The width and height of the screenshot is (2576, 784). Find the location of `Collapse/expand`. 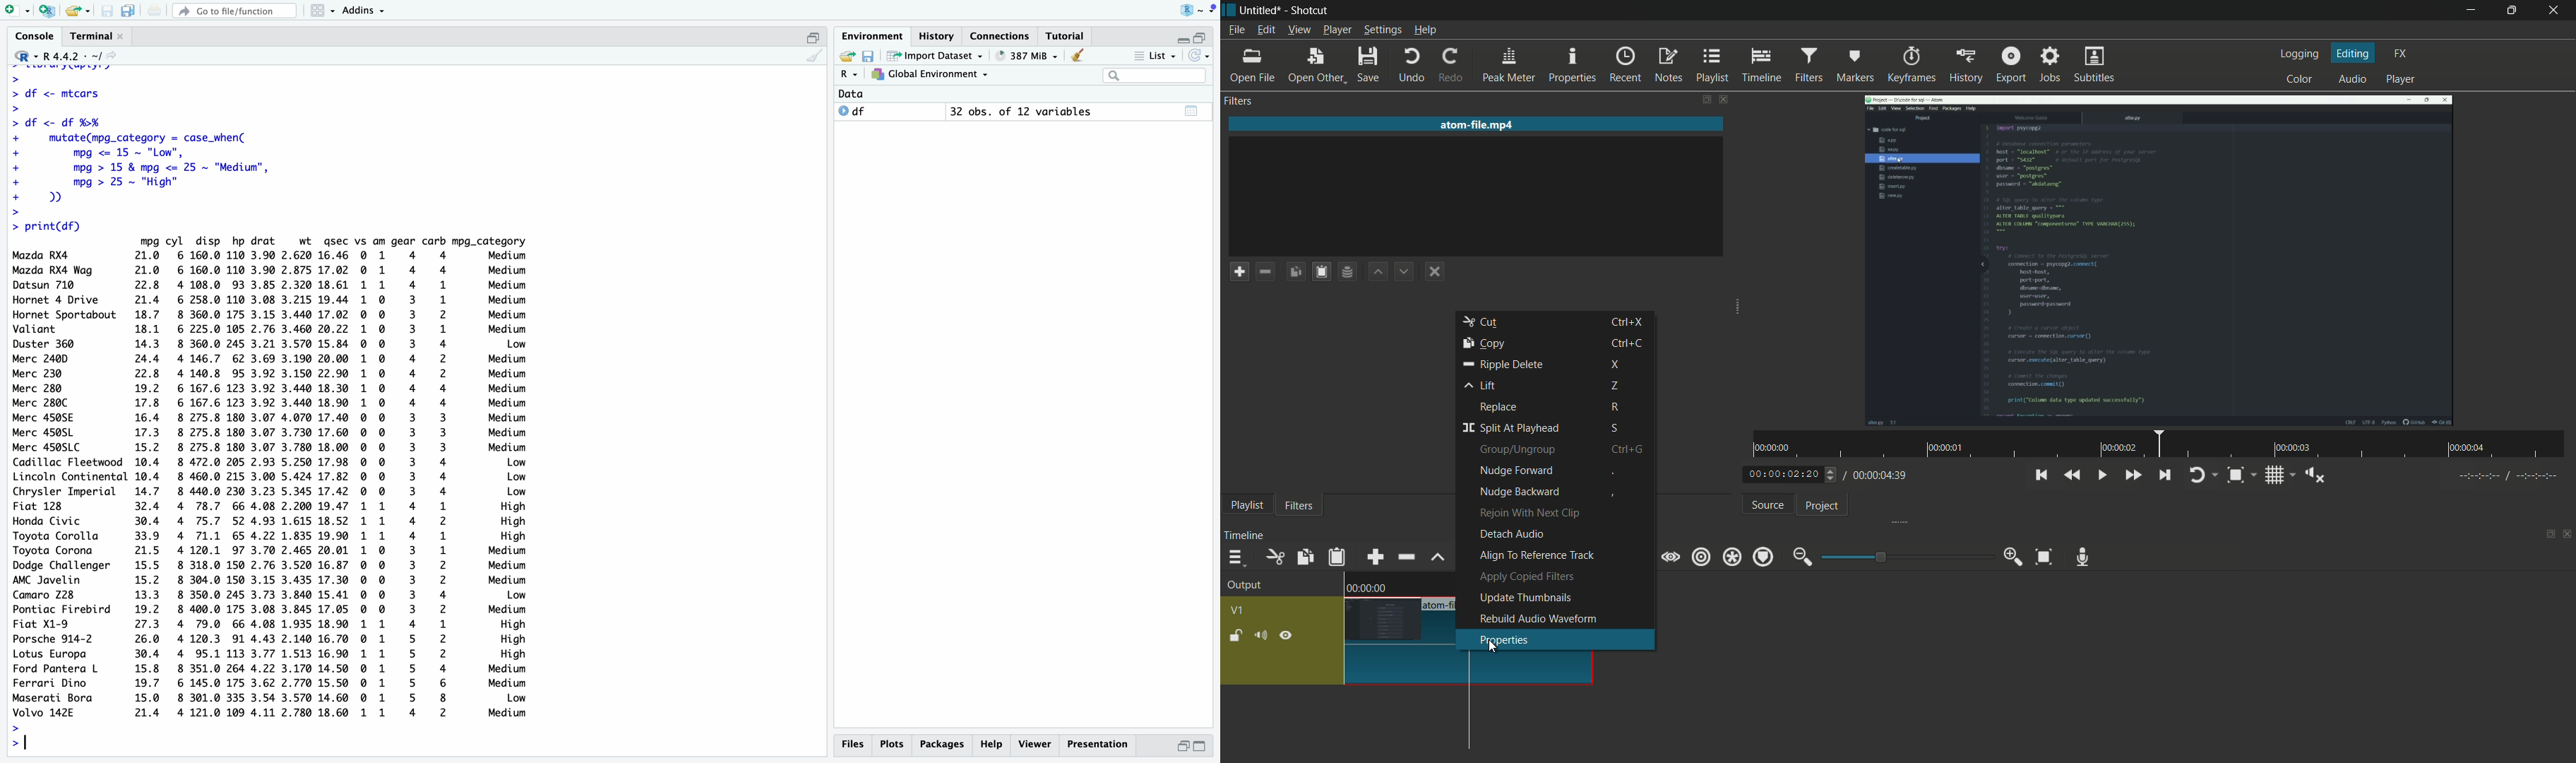

Collapse/expand is located at coordinates (1183, 39).